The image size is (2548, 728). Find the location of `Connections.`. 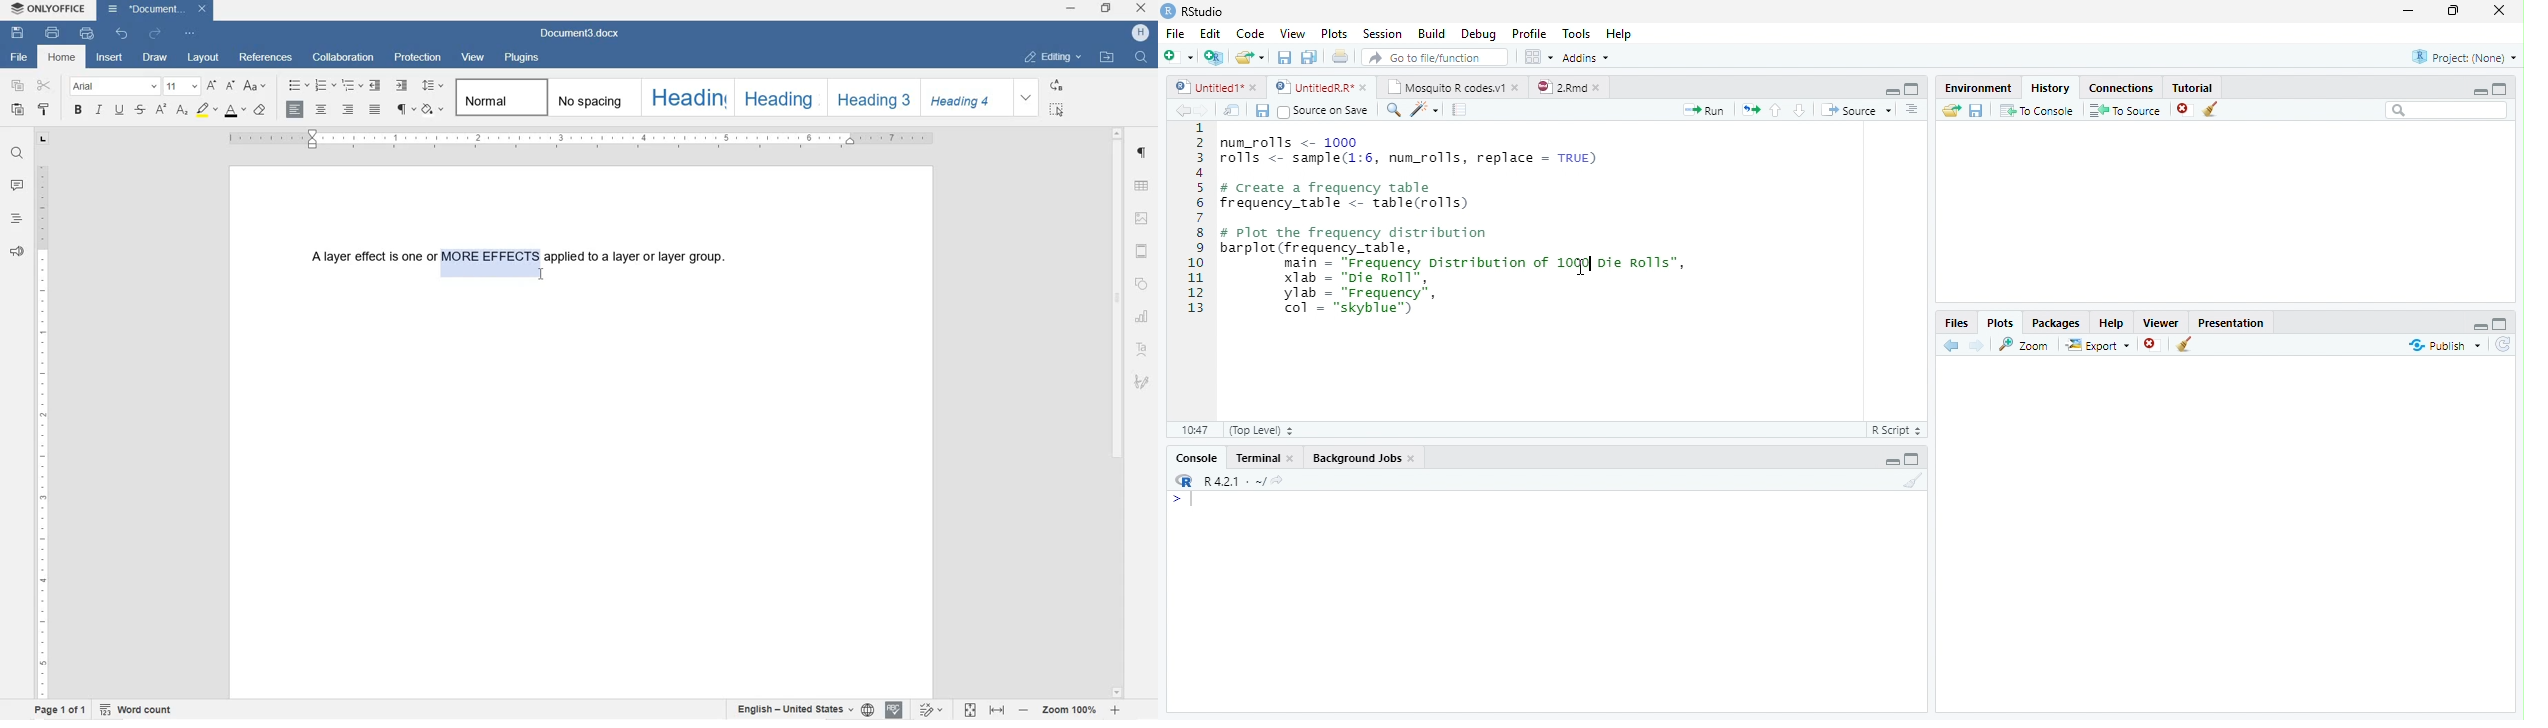

Connections. is located at coordinates (2121, 87).